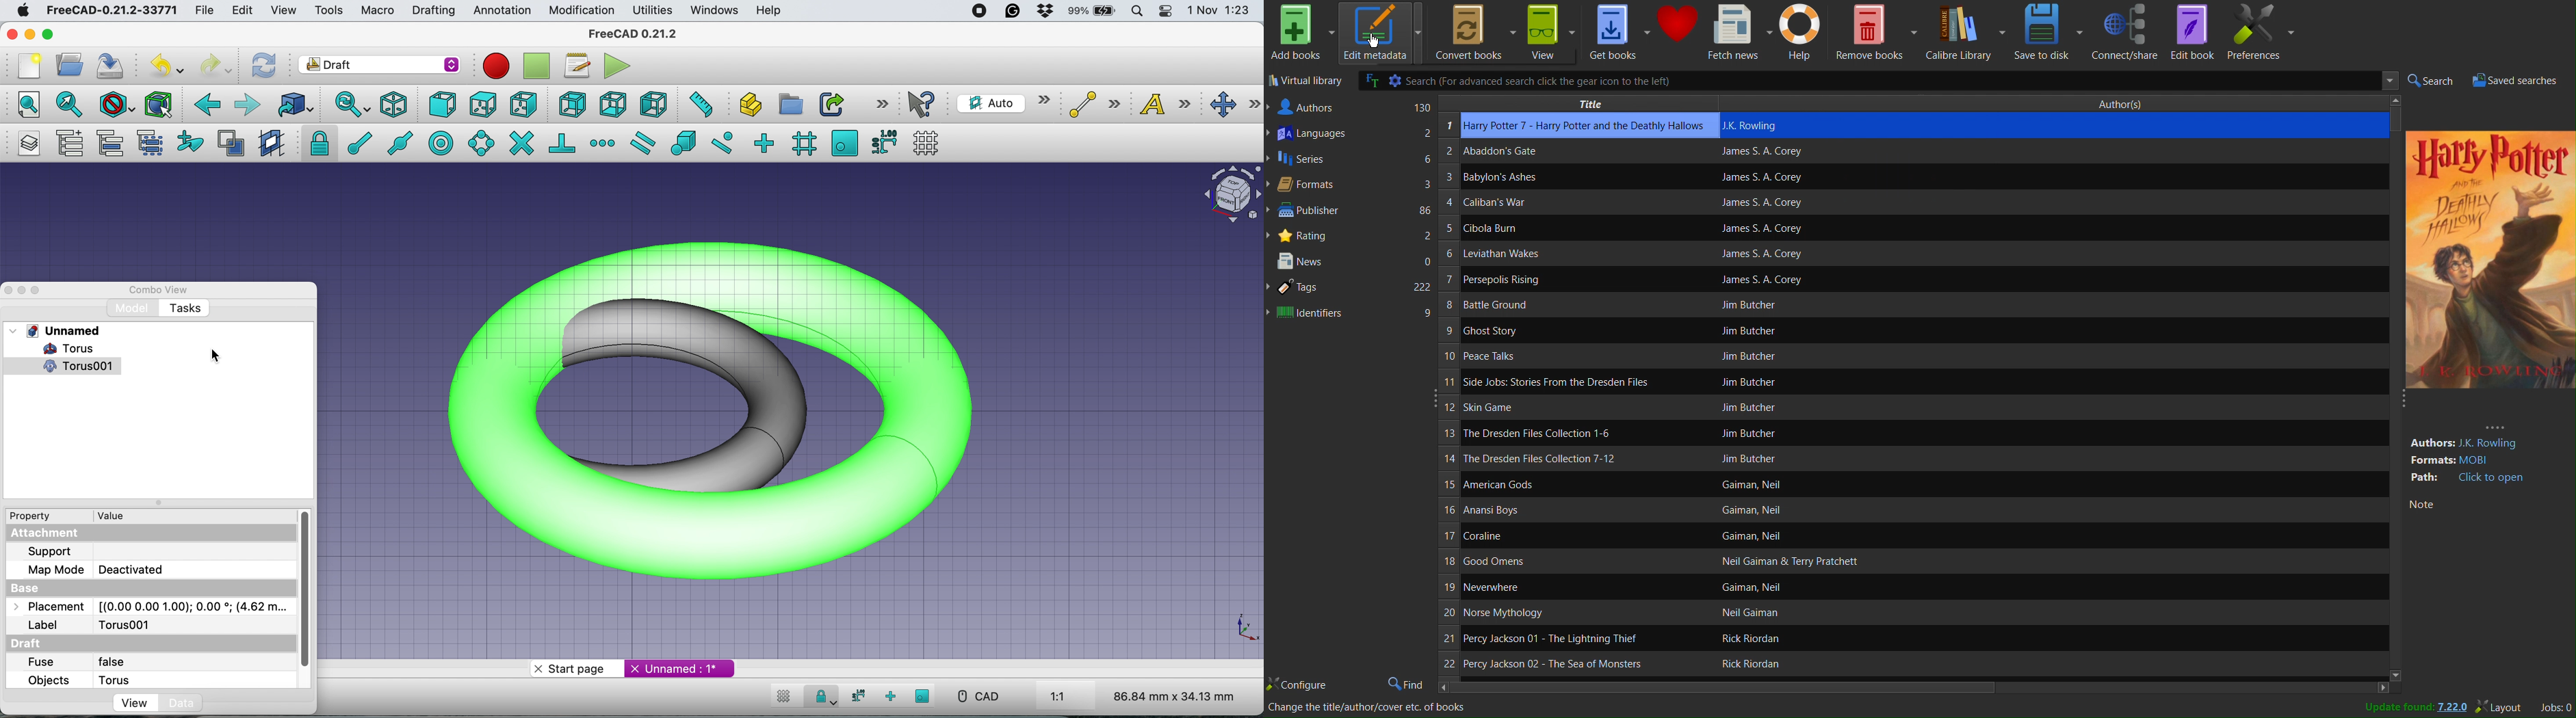  Describe the element at coordinates (1351, 287) in the screenshot. I see `Tags` at that location.